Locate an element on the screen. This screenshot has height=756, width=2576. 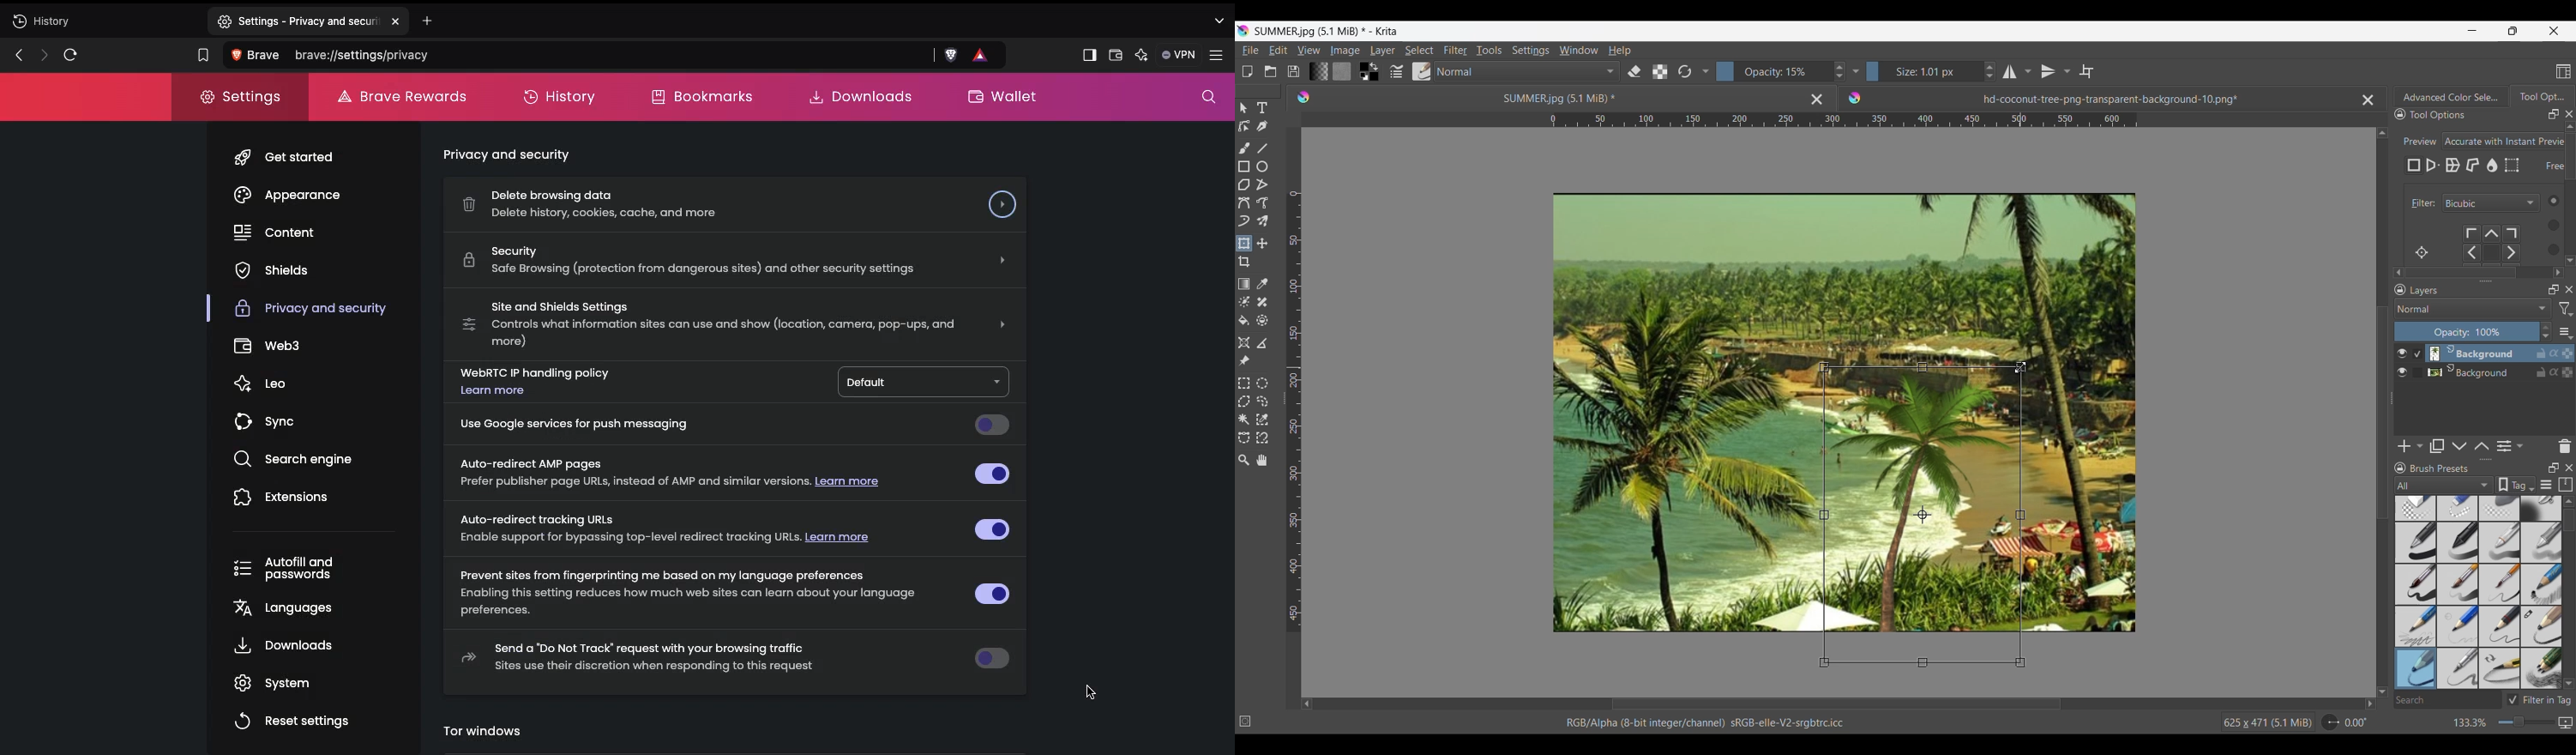
basic 6-details is located at coordinates (2502, 584).